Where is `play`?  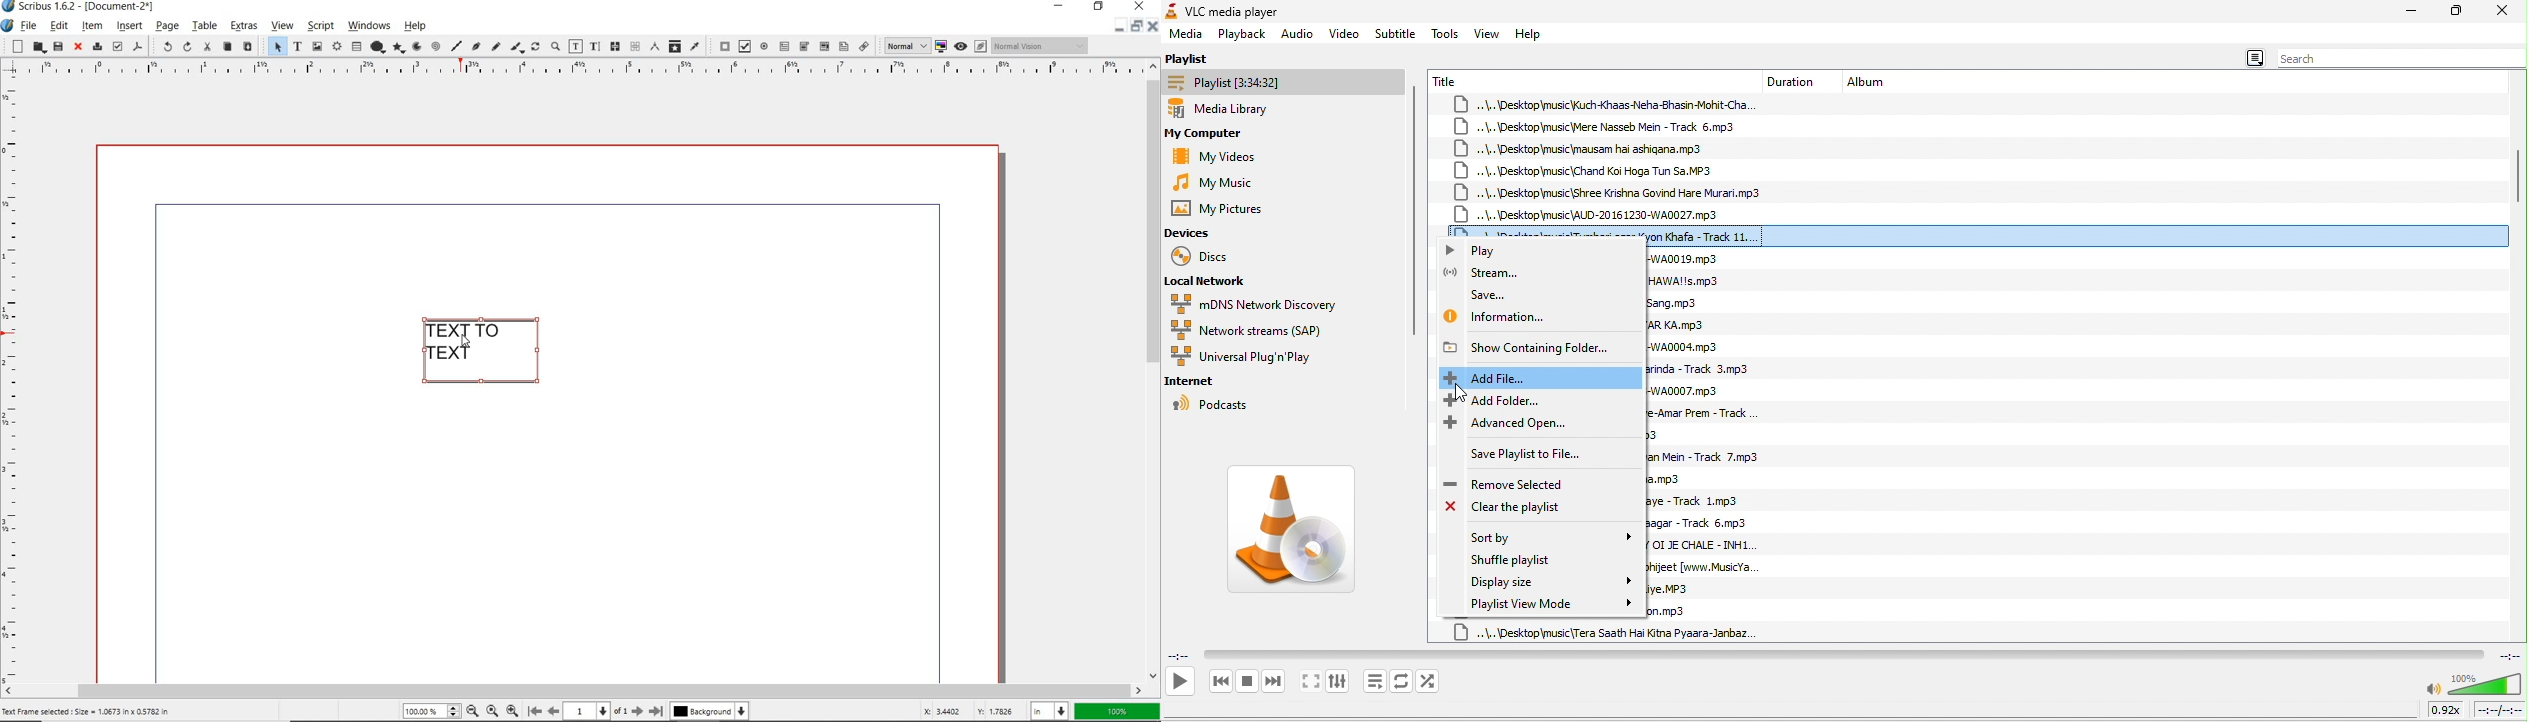 play is located at coordinates (1179, 681).